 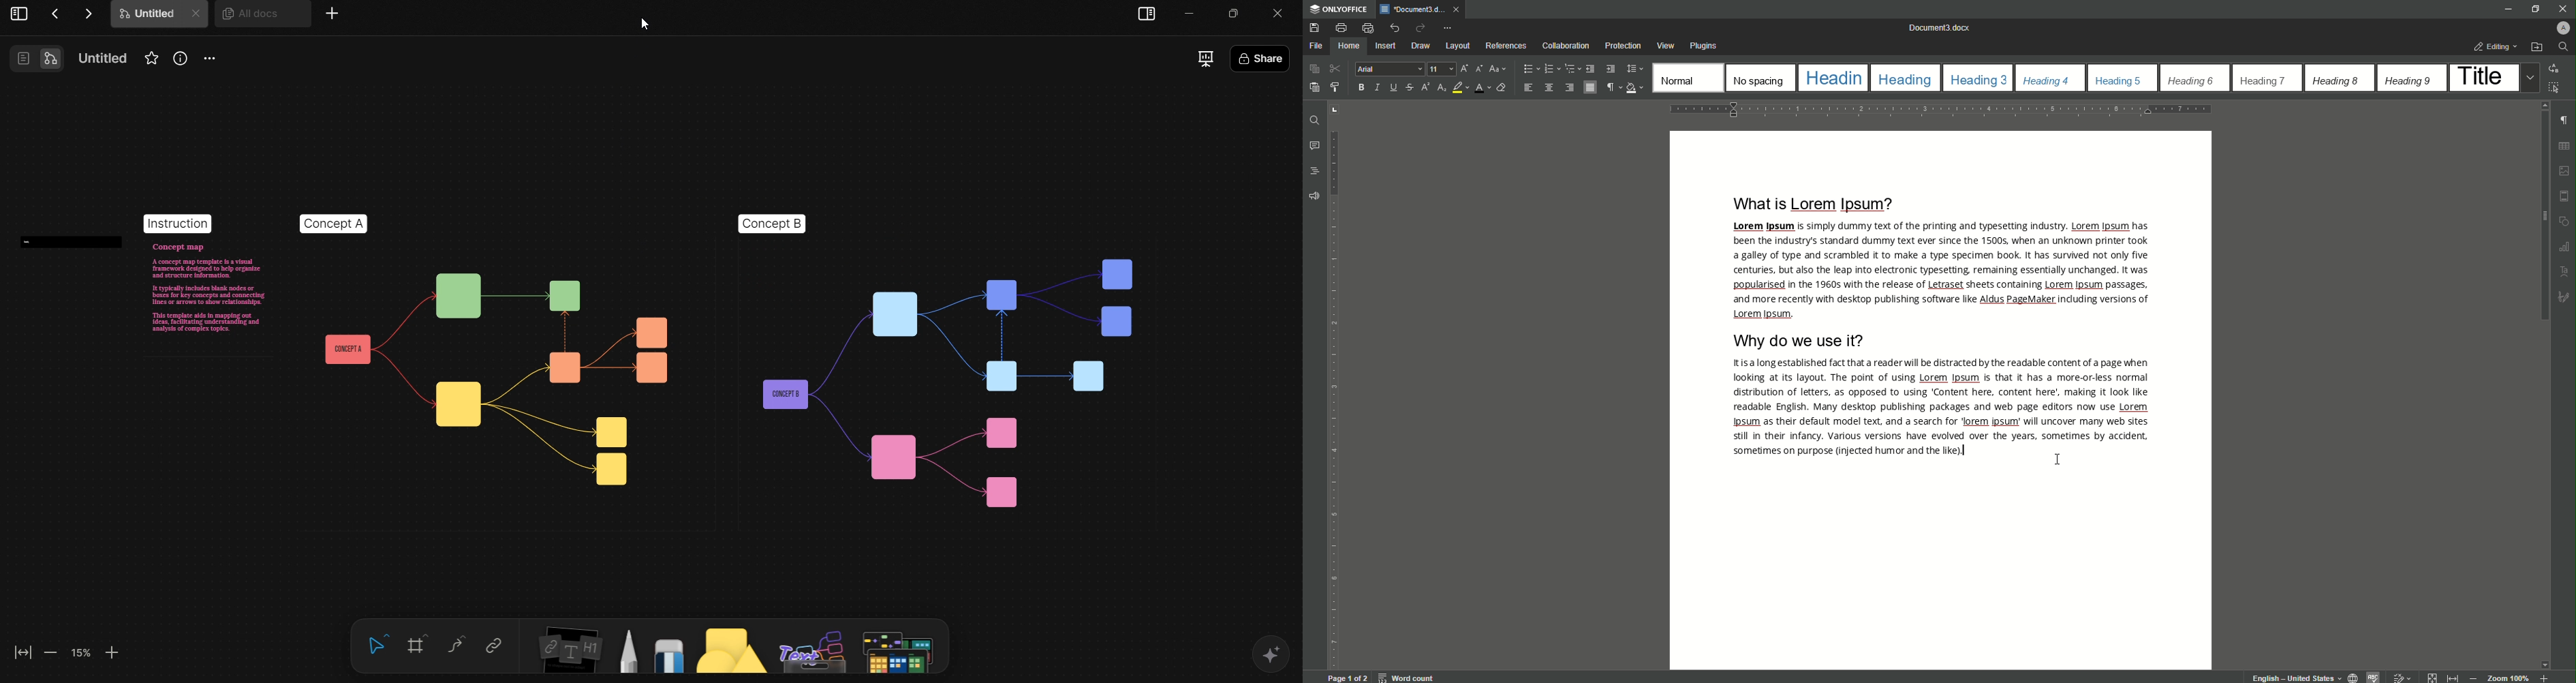 What do you see at coordinates (1418, 29) in the screenshot?
I see `Redo` at bounding box center [1418, 29].